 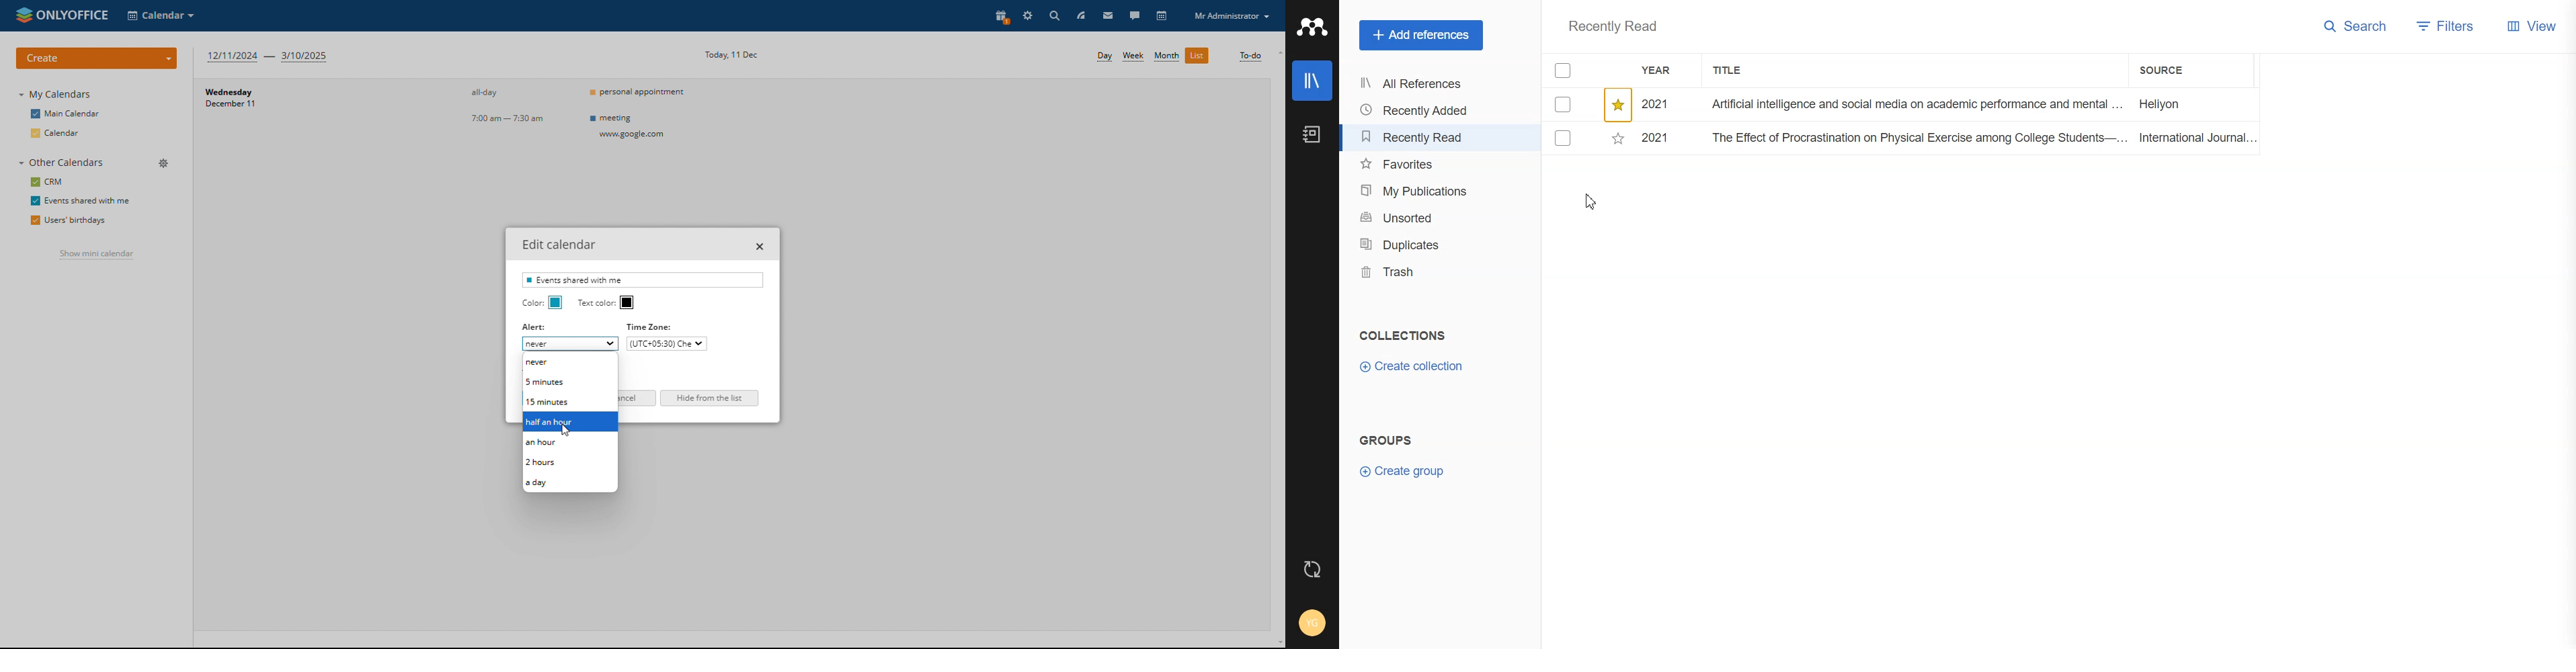 What do you see at coordinates (1312, 621) in the screenshot?
I see `Account` at bounding box center [1312, 621].